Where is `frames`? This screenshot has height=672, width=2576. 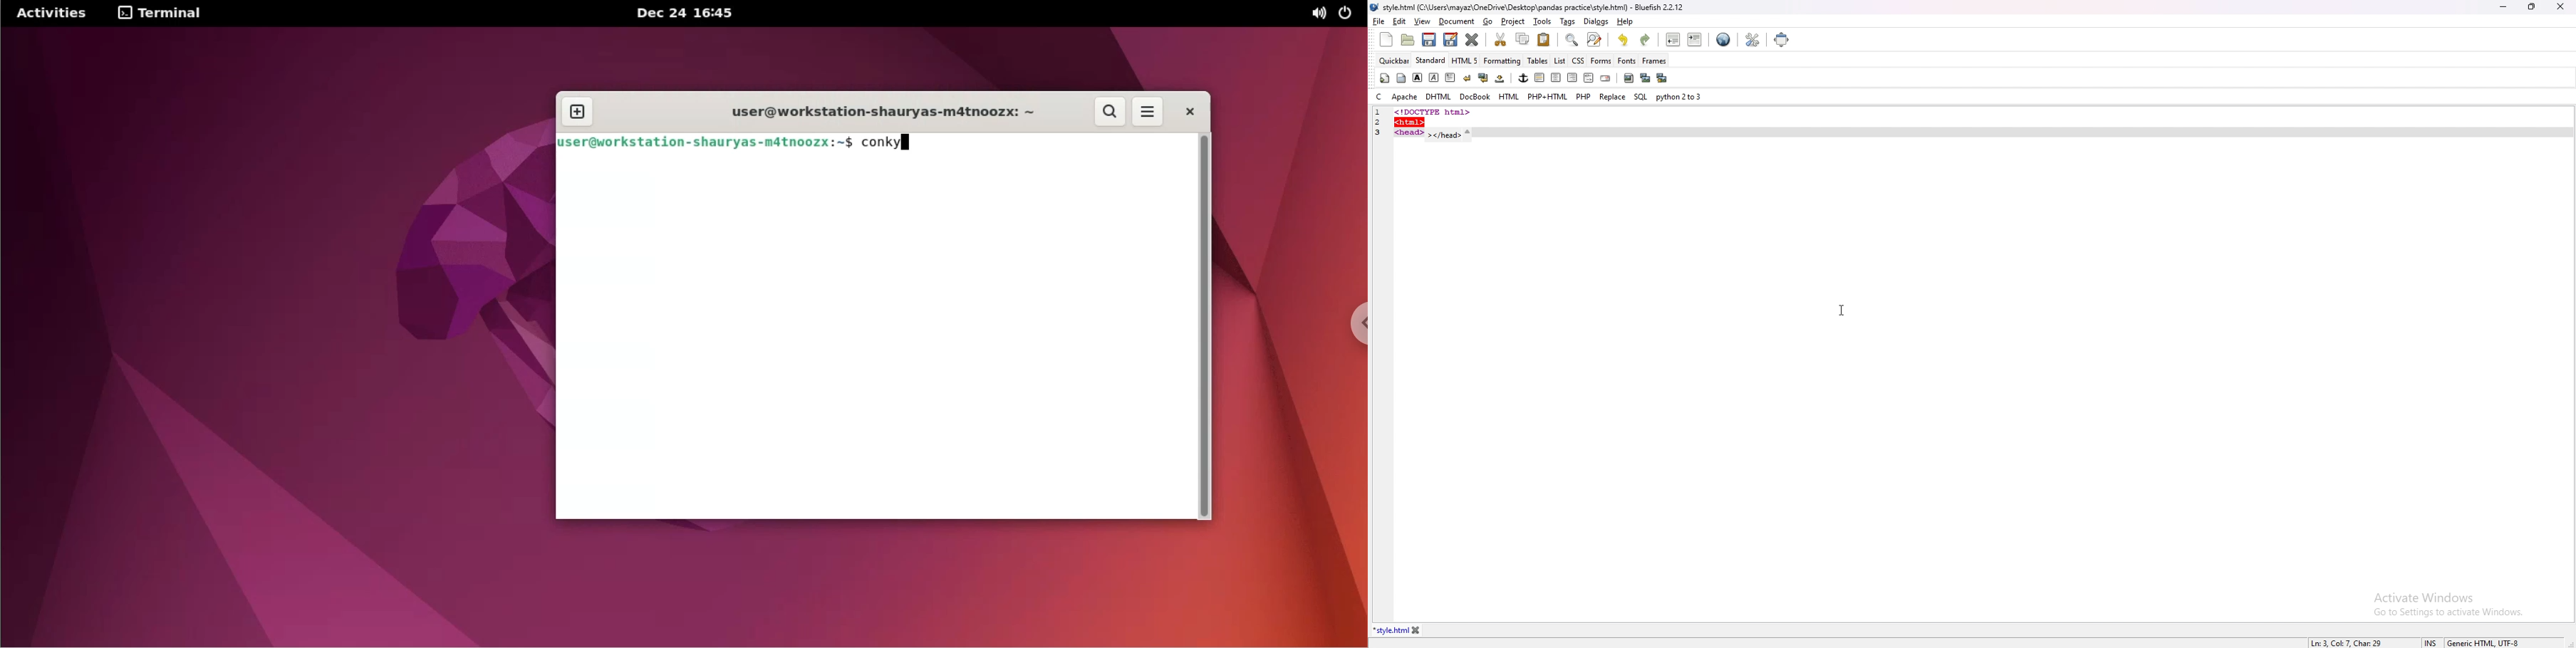
frames is located at coordinates (1654, 61).